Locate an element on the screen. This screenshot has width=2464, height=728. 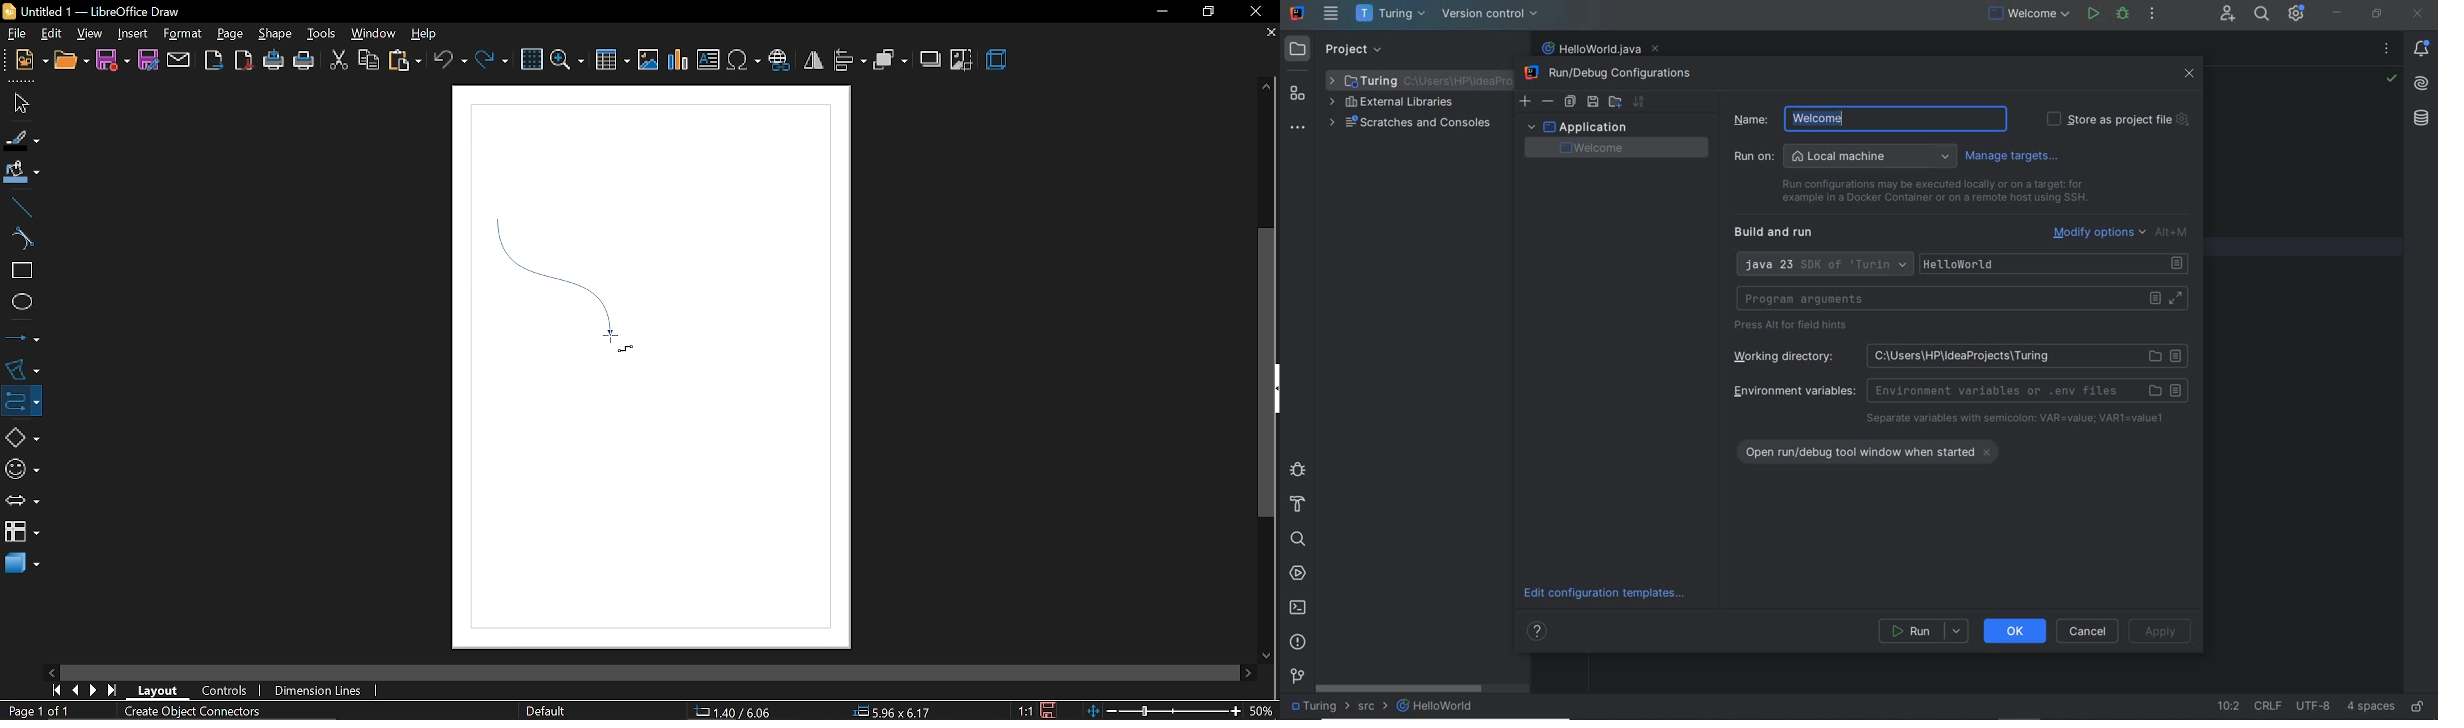
flip is located at coordinates (812, 61).